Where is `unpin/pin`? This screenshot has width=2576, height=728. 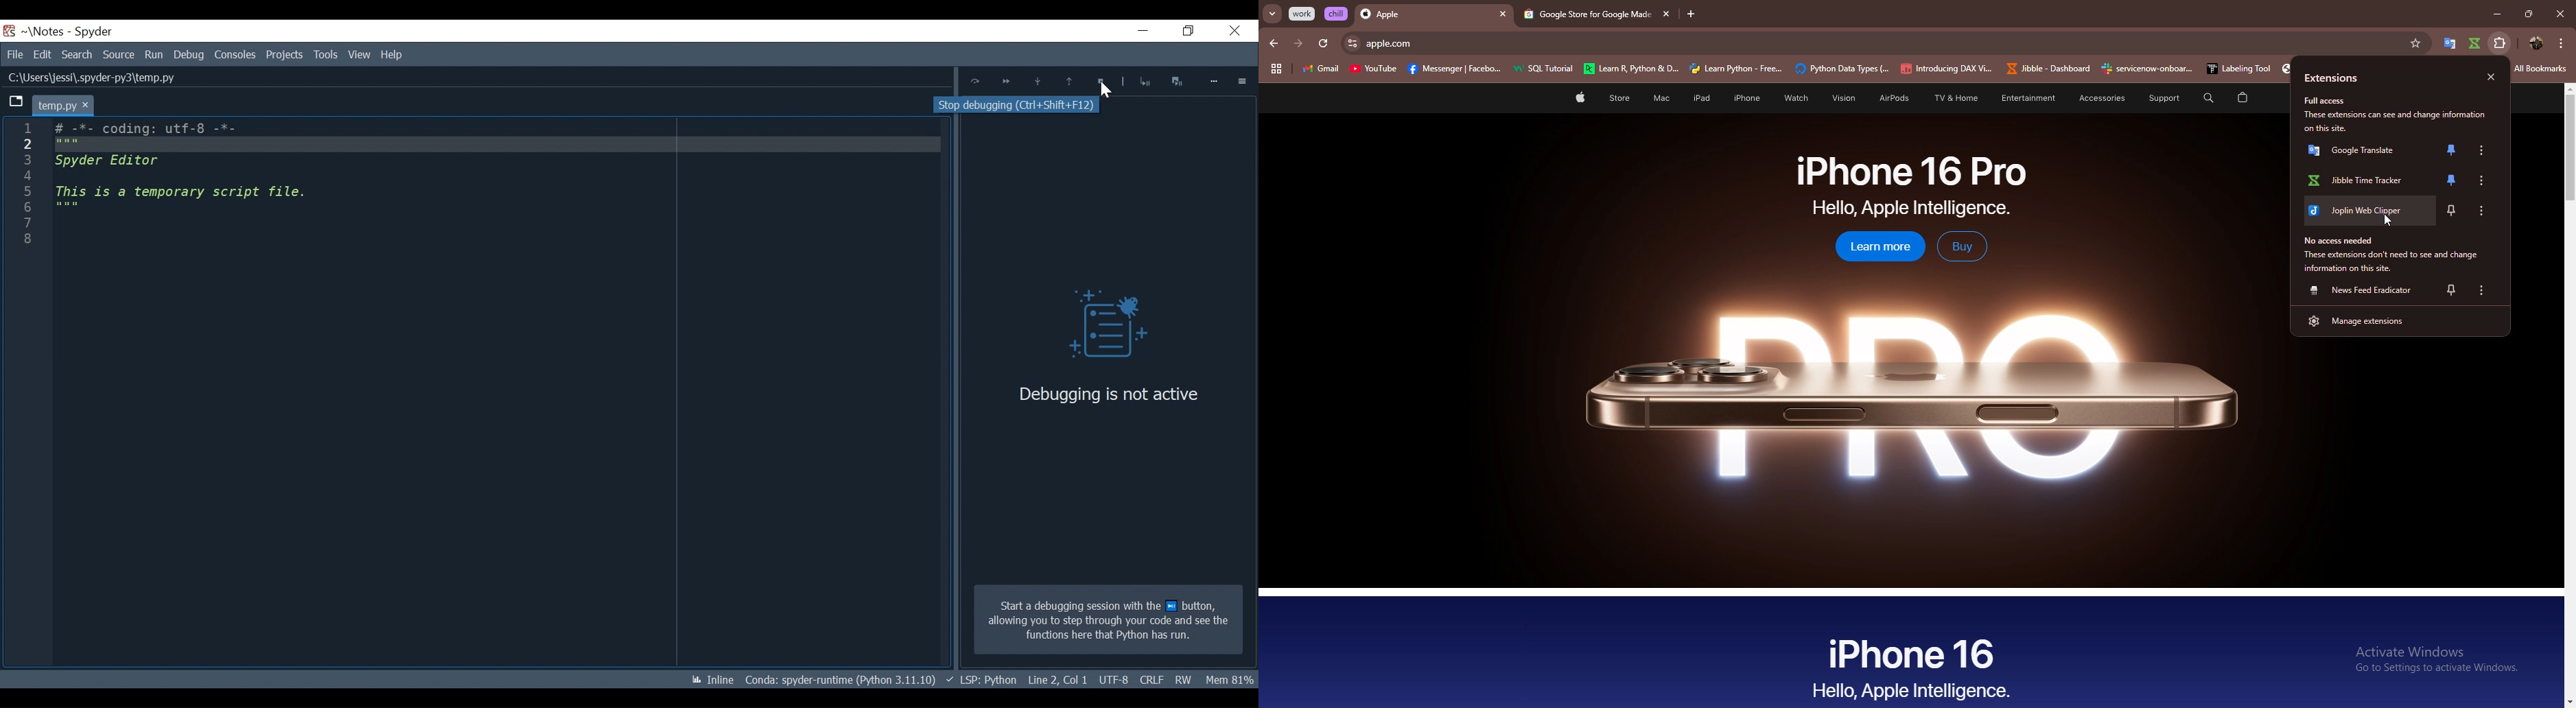 unpin/pin is located at coordinates (2450, 181).